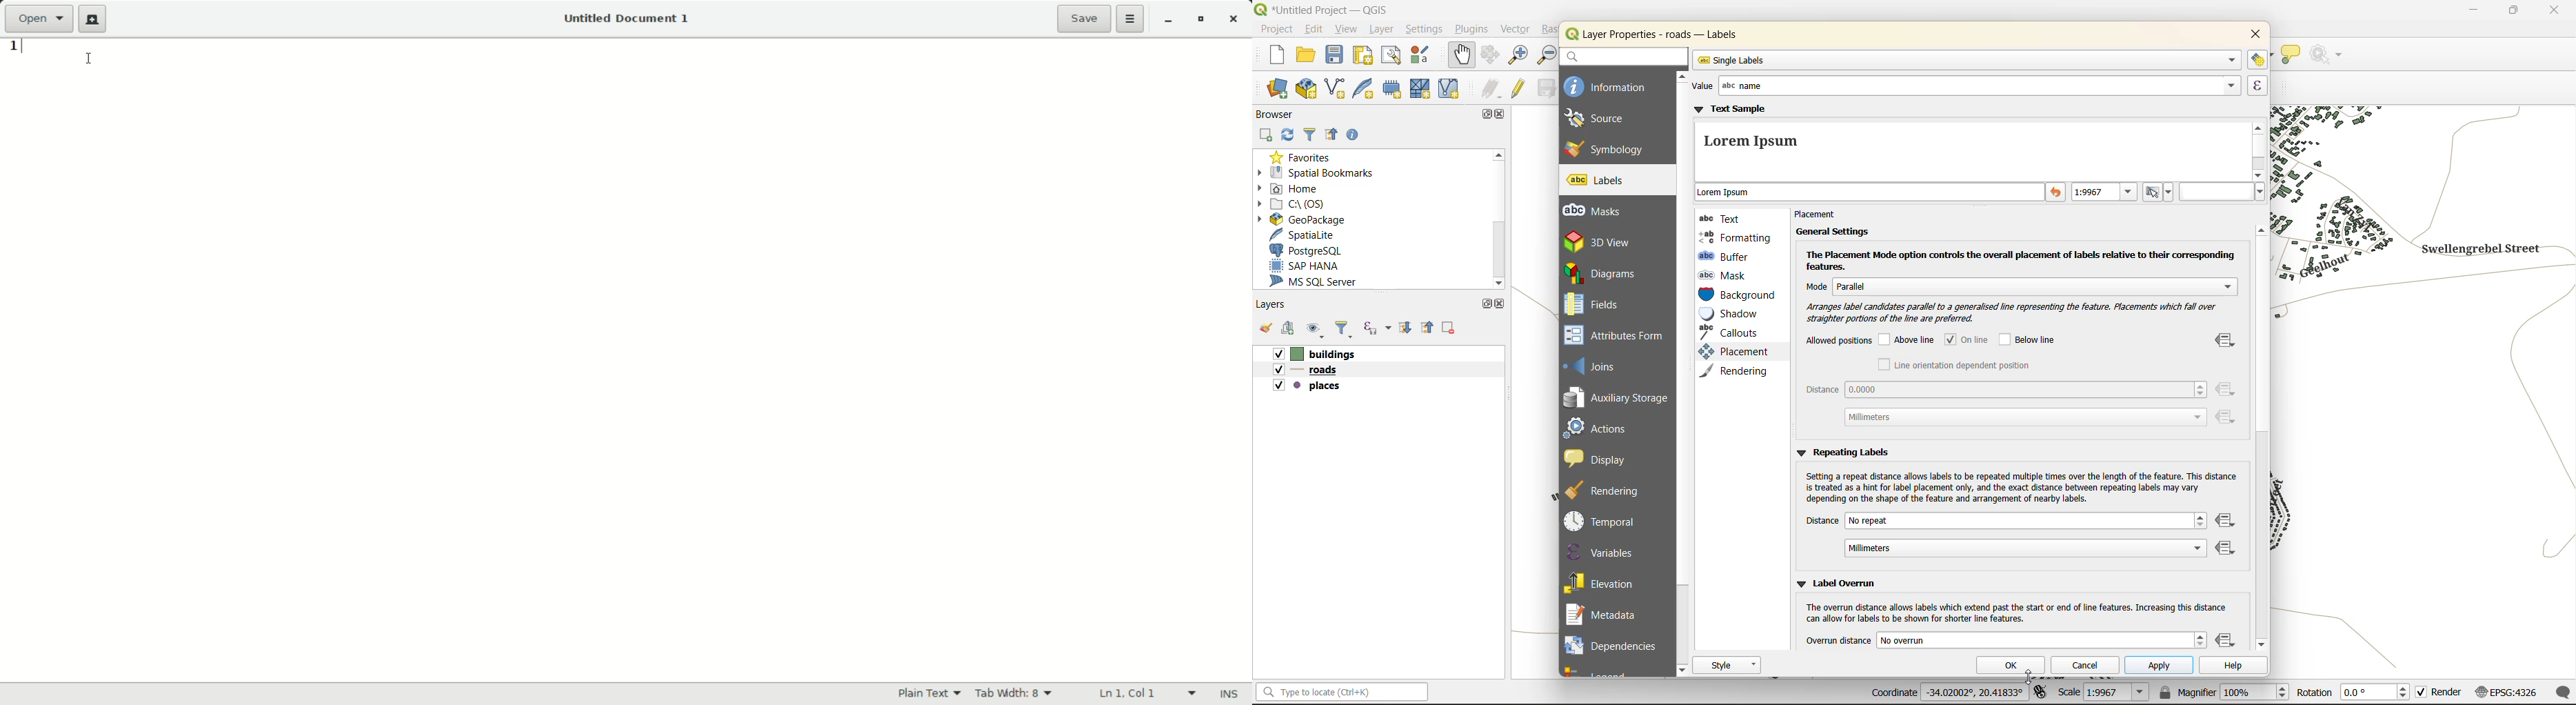 The height and width of the screenshot is (728, 2576). I want to click on maximize, so click(2513, 13).